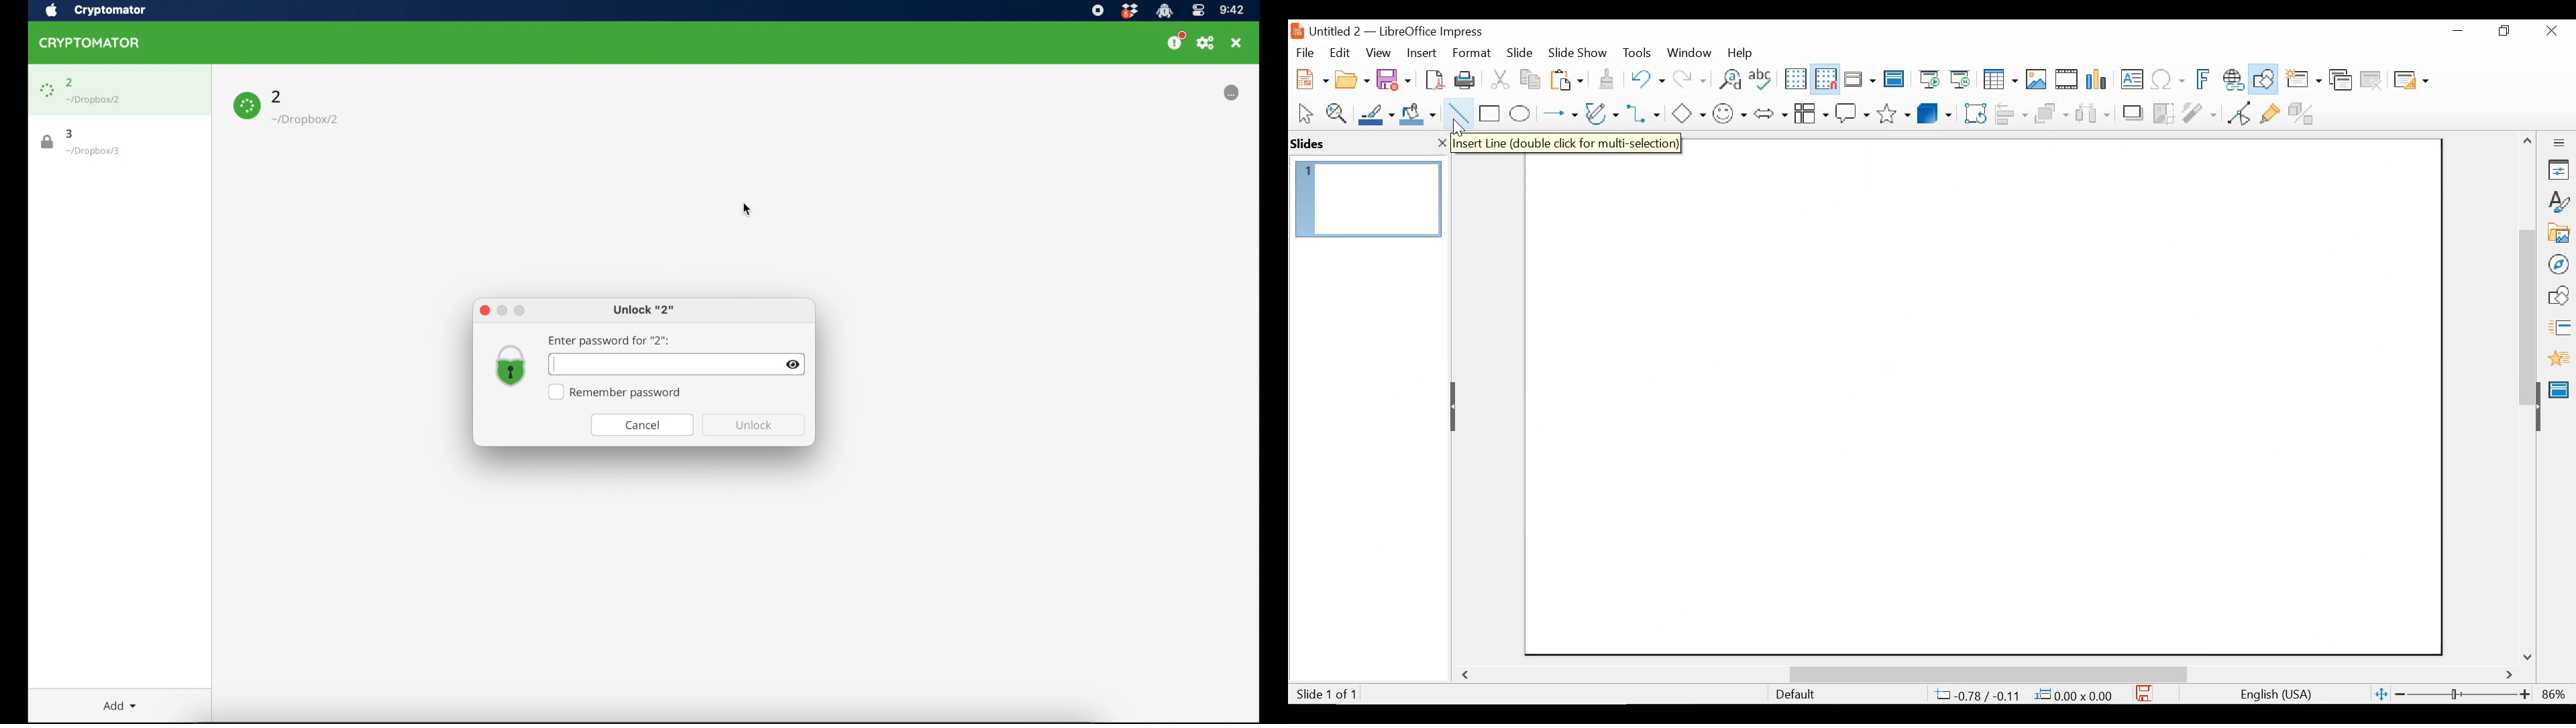  I want to click on Animation, so click(2559, 358).